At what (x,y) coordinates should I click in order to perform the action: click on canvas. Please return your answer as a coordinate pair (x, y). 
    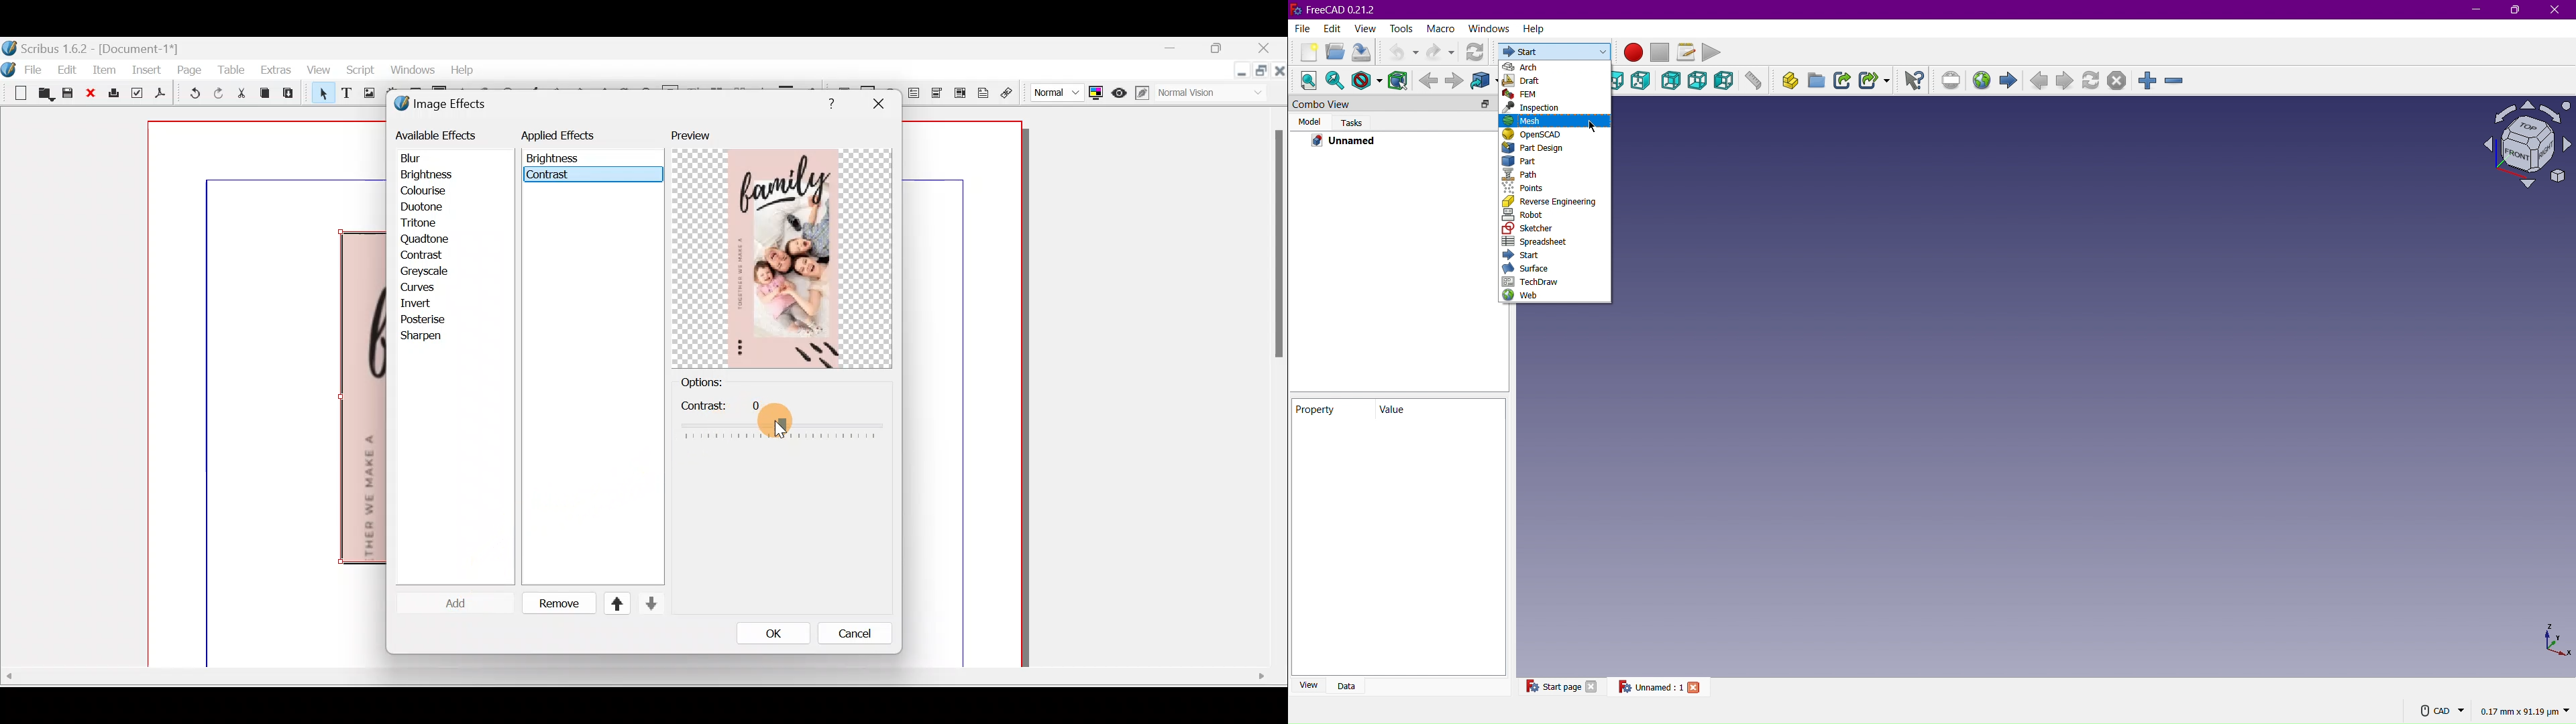
    Looking at the image, I should click on (963, 395).